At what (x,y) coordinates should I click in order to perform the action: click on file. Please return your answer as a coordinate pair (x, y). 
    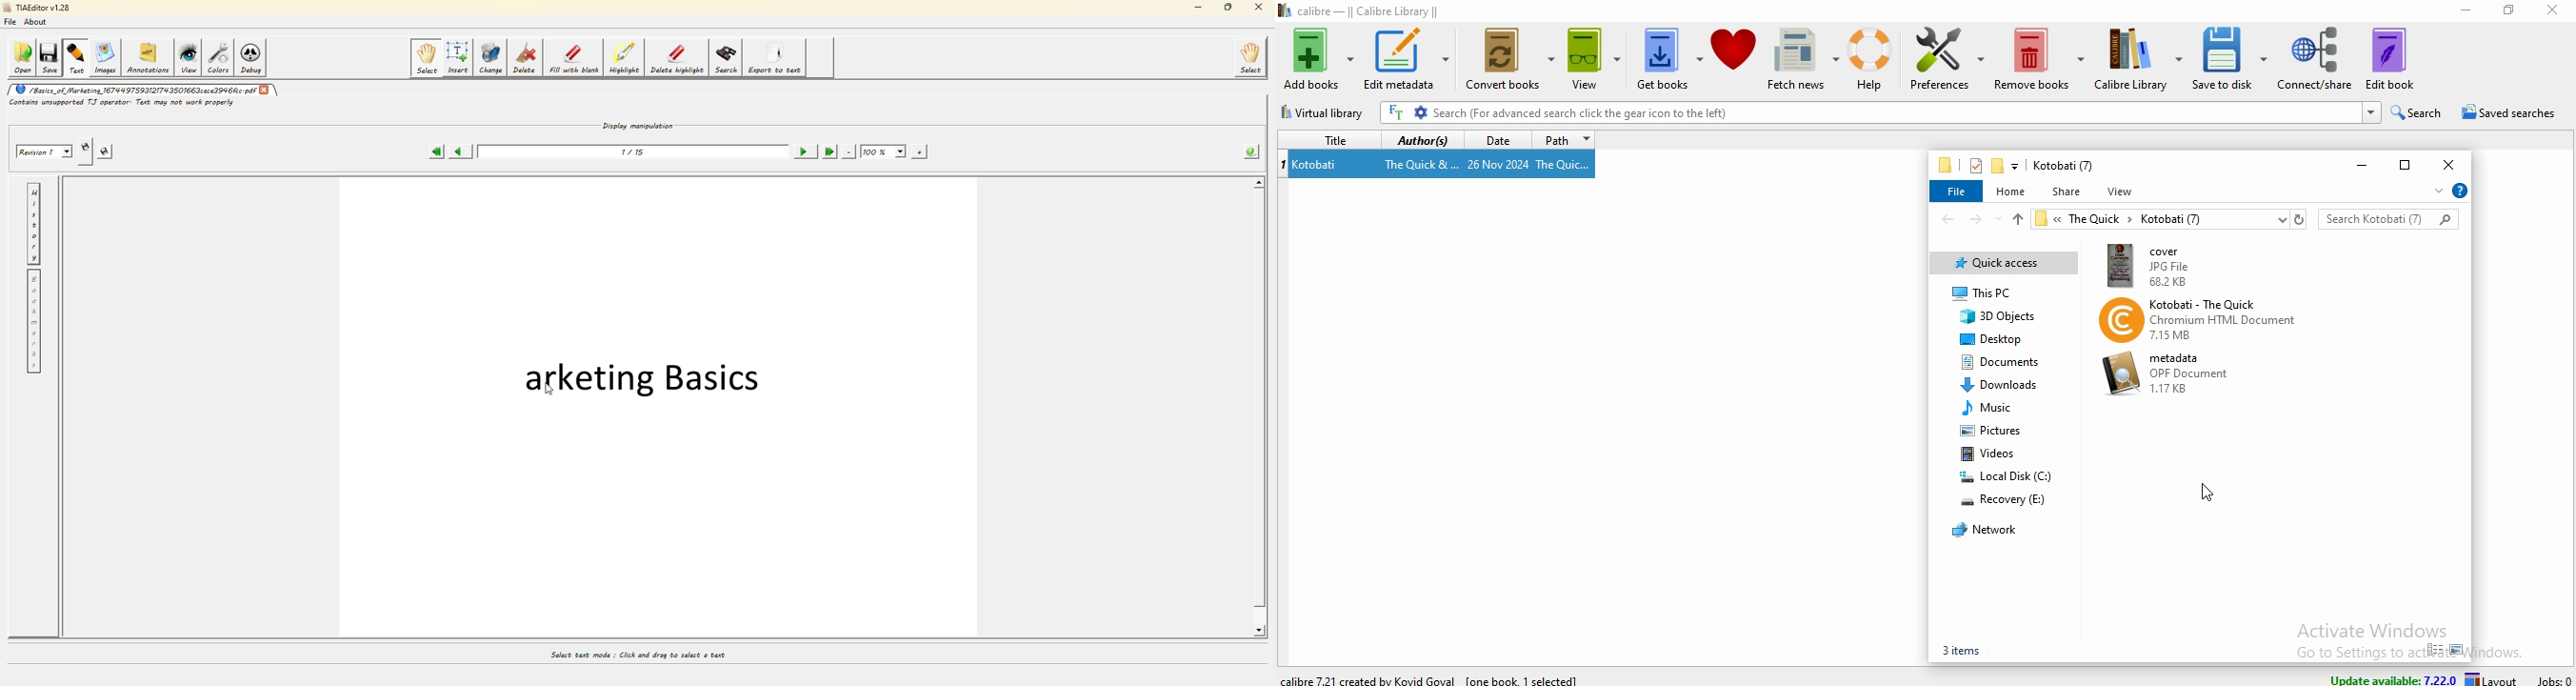
    Looking at the image, I should click on (1957, 192).